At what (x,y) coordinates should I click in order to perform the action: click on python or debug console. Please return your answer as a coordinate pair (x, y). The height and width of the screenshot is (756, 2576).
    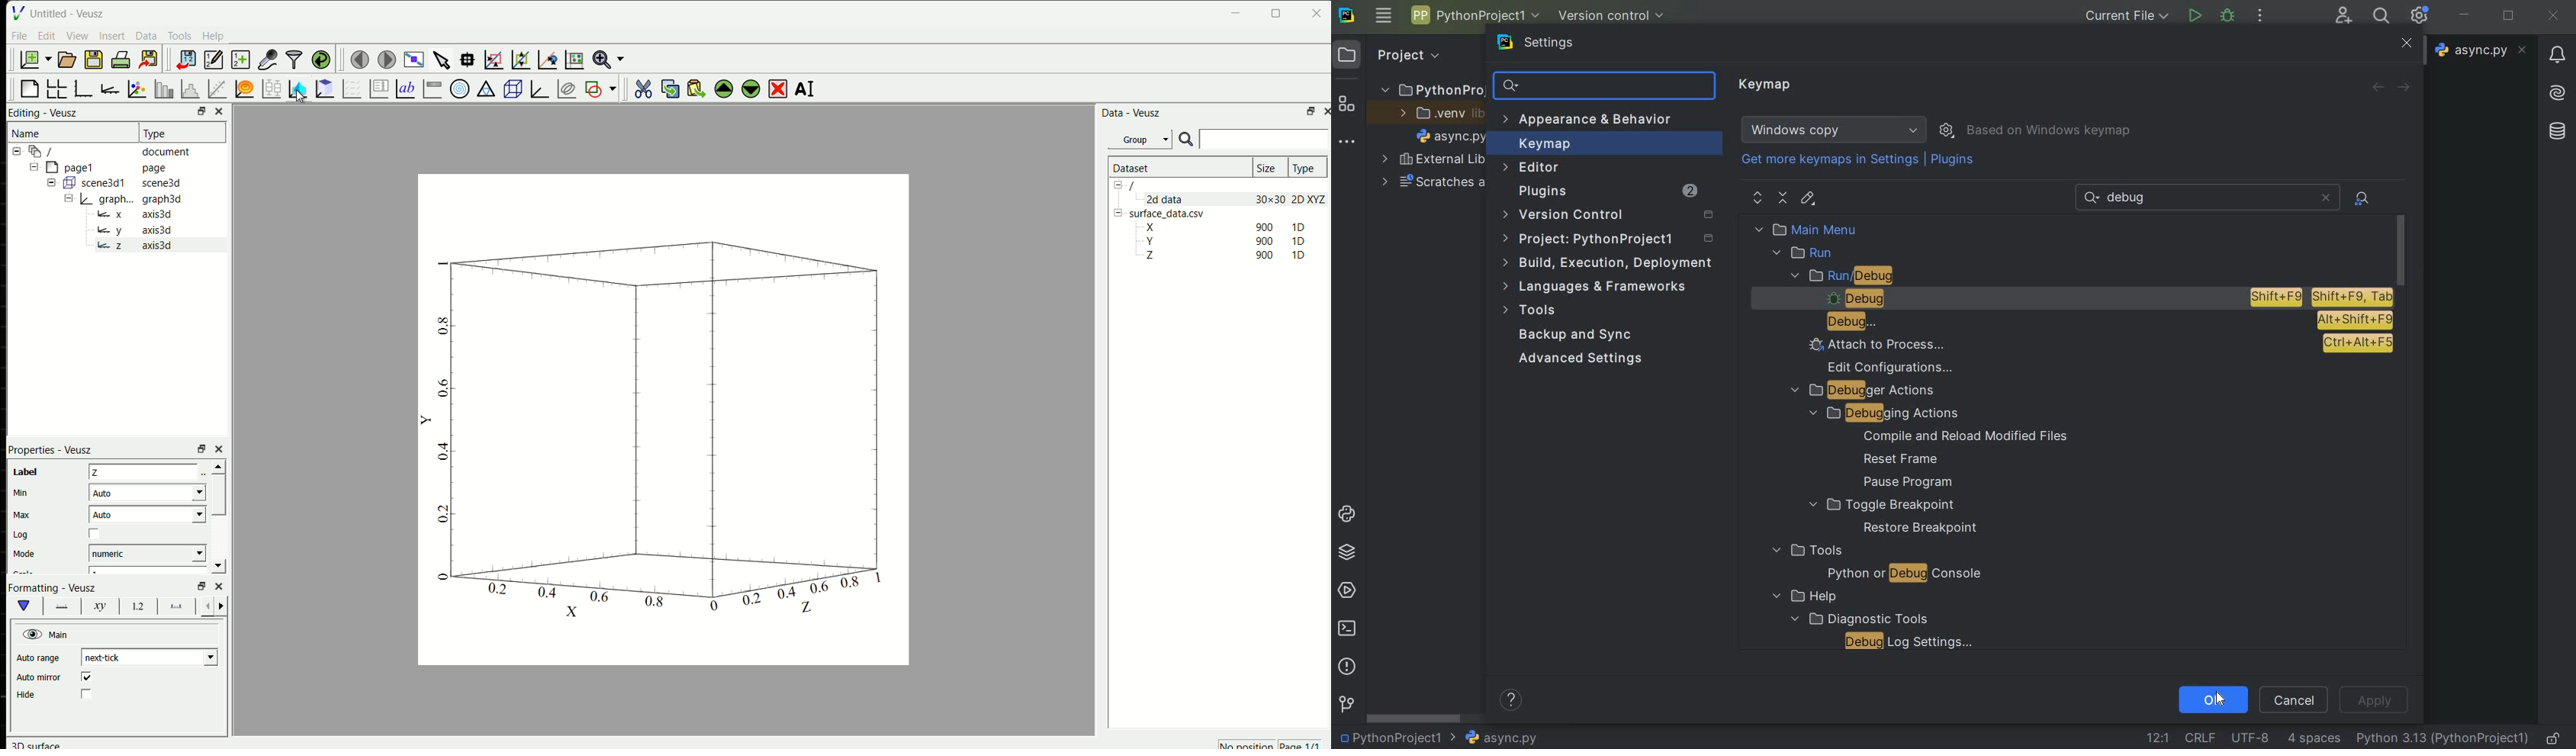
    Looking at the image, I should click on (1904, 575).